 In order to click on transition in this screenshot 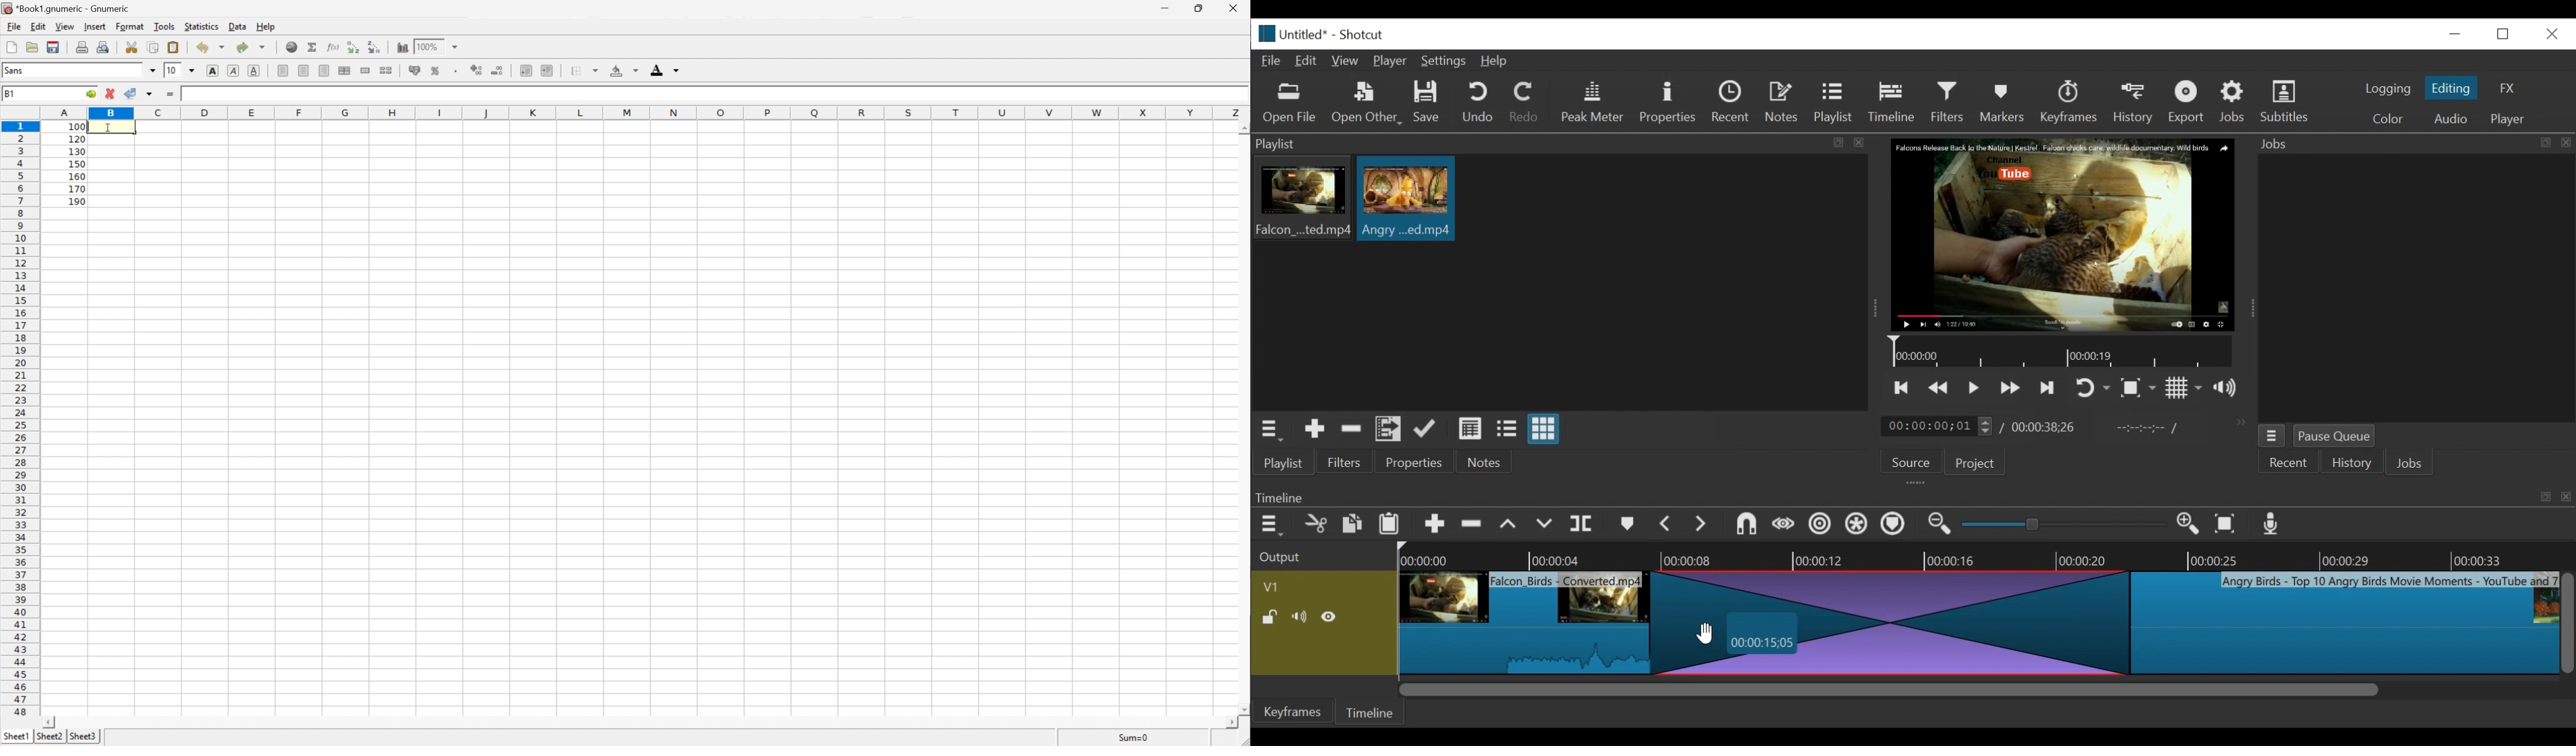, I will do `click(1892, 620)`.